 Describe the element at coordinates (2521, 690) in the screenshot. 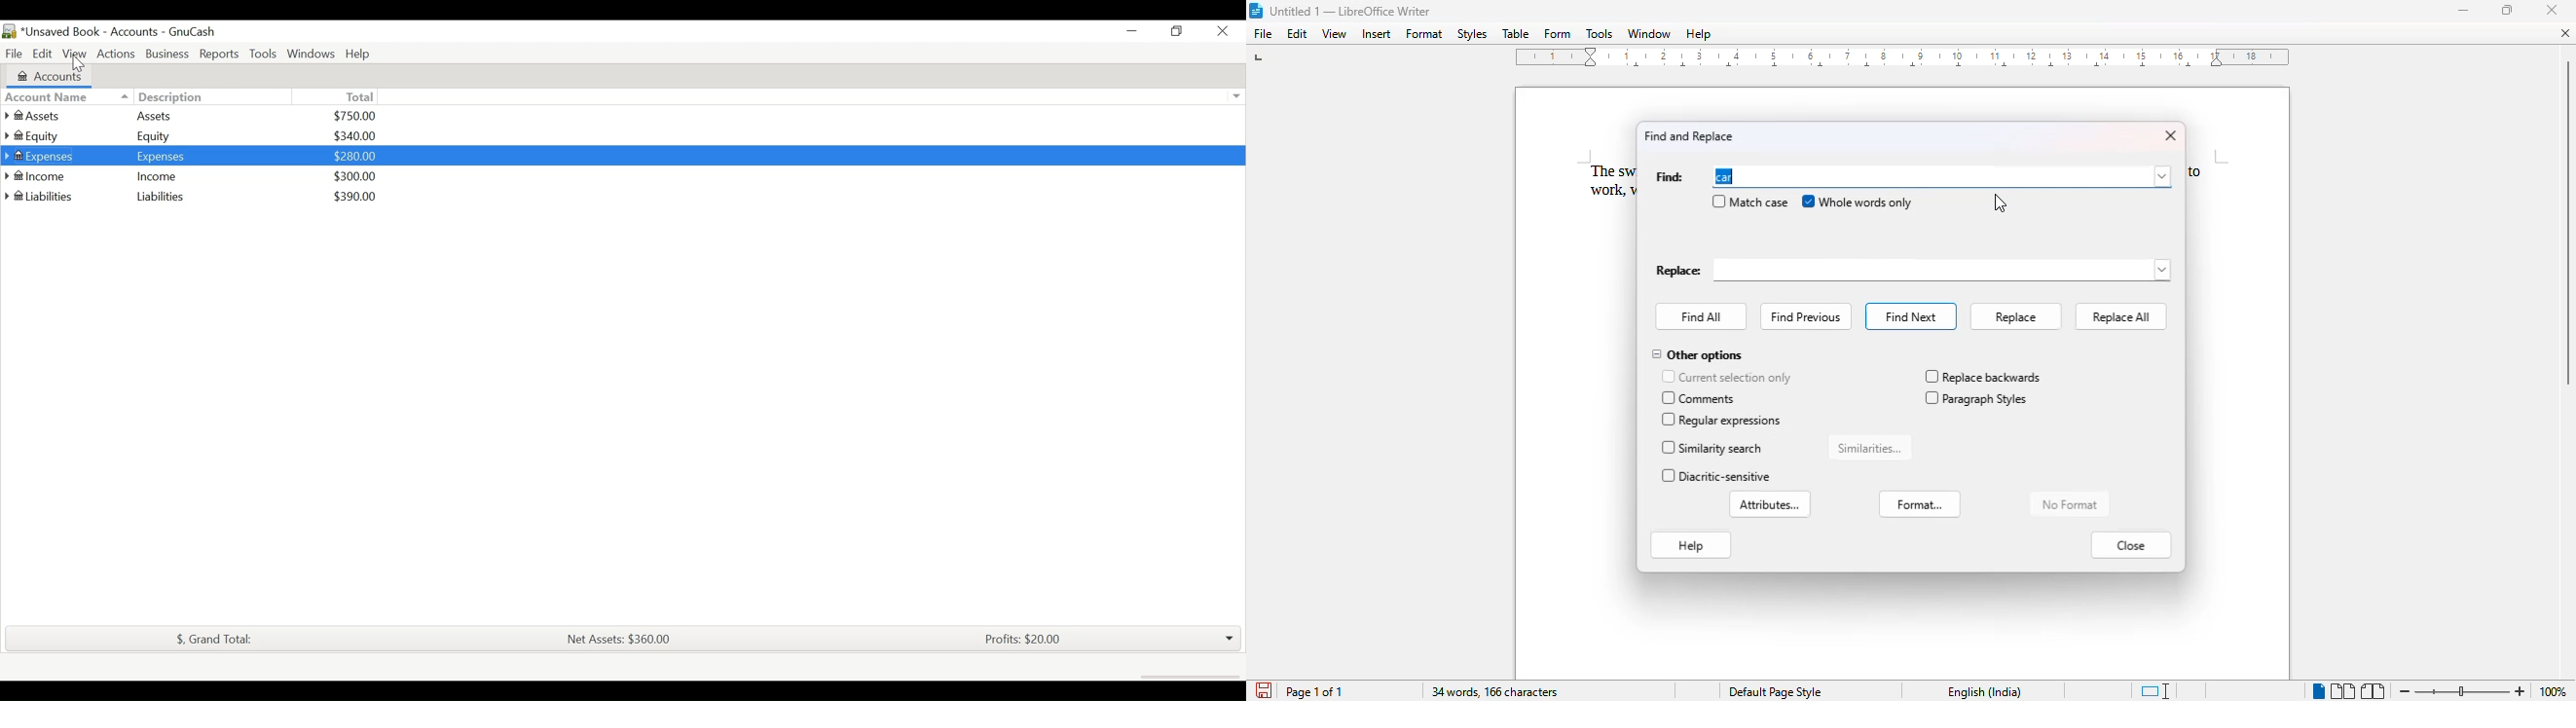

I see `zoom in` at that location.